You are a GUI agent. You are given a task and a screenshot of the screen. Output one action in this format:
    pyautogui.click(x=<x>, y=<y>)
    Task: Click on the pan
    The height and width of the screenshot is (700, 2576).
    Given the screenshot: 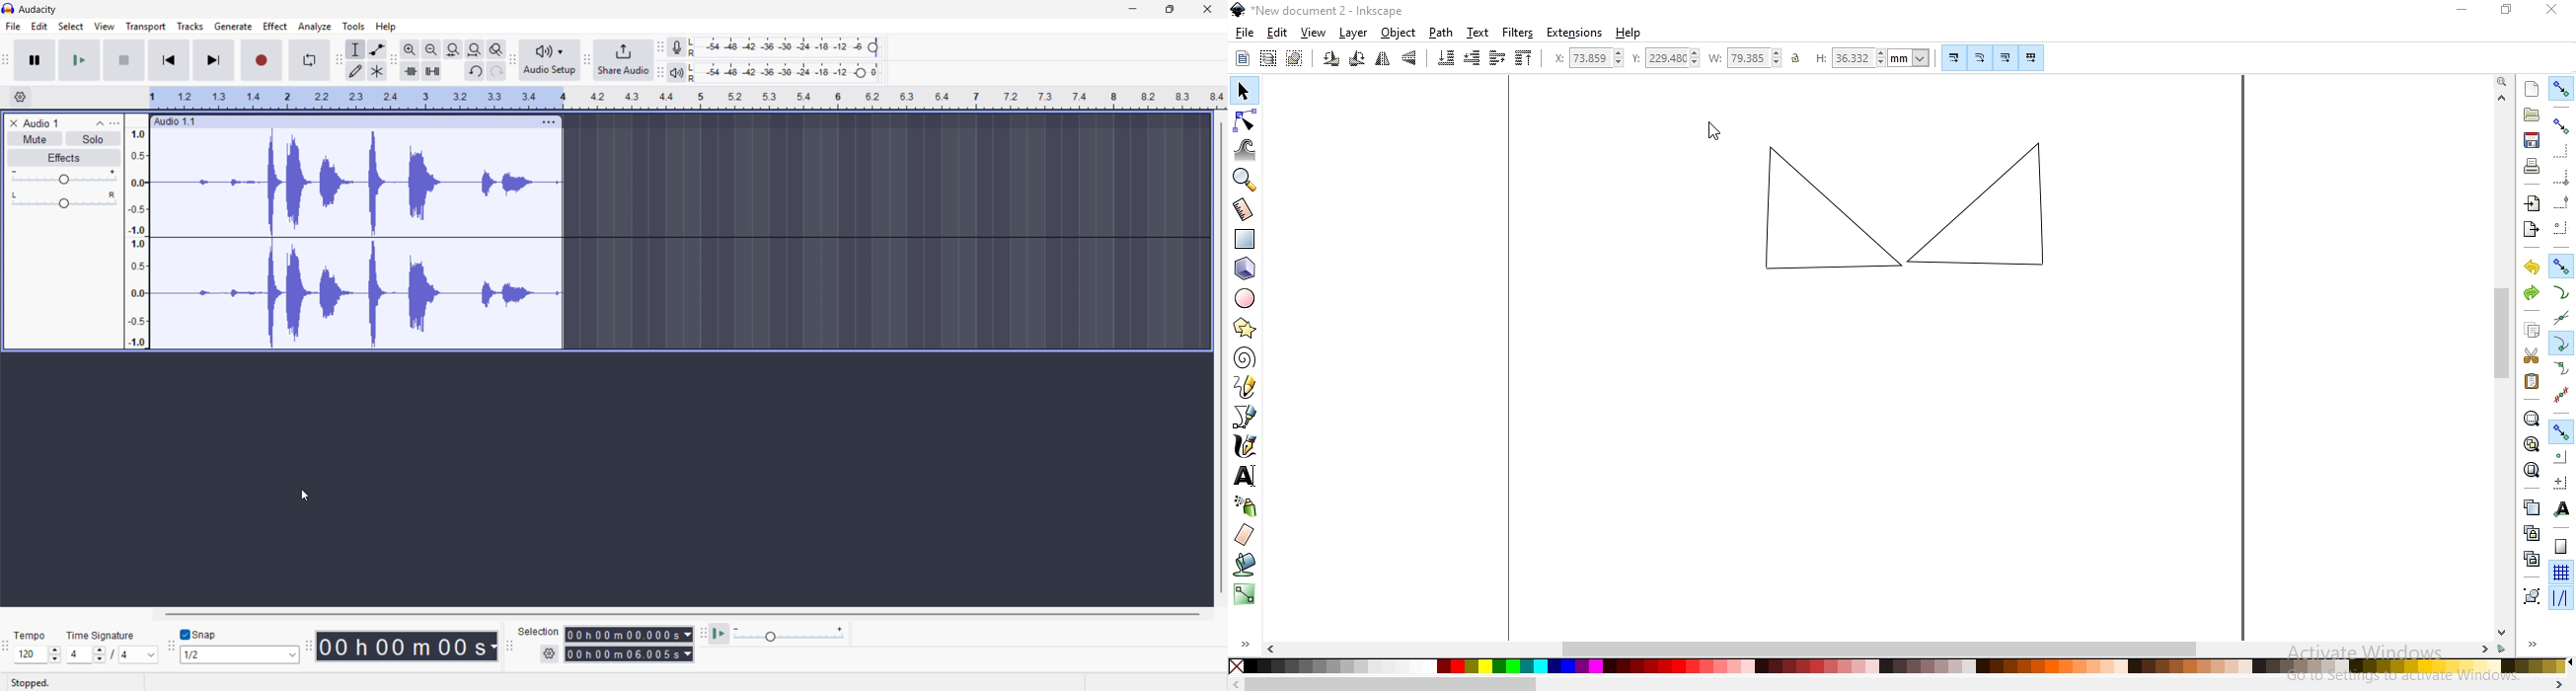 What is the action you would take?
    pyautogui.click(x=63, y=200)
    